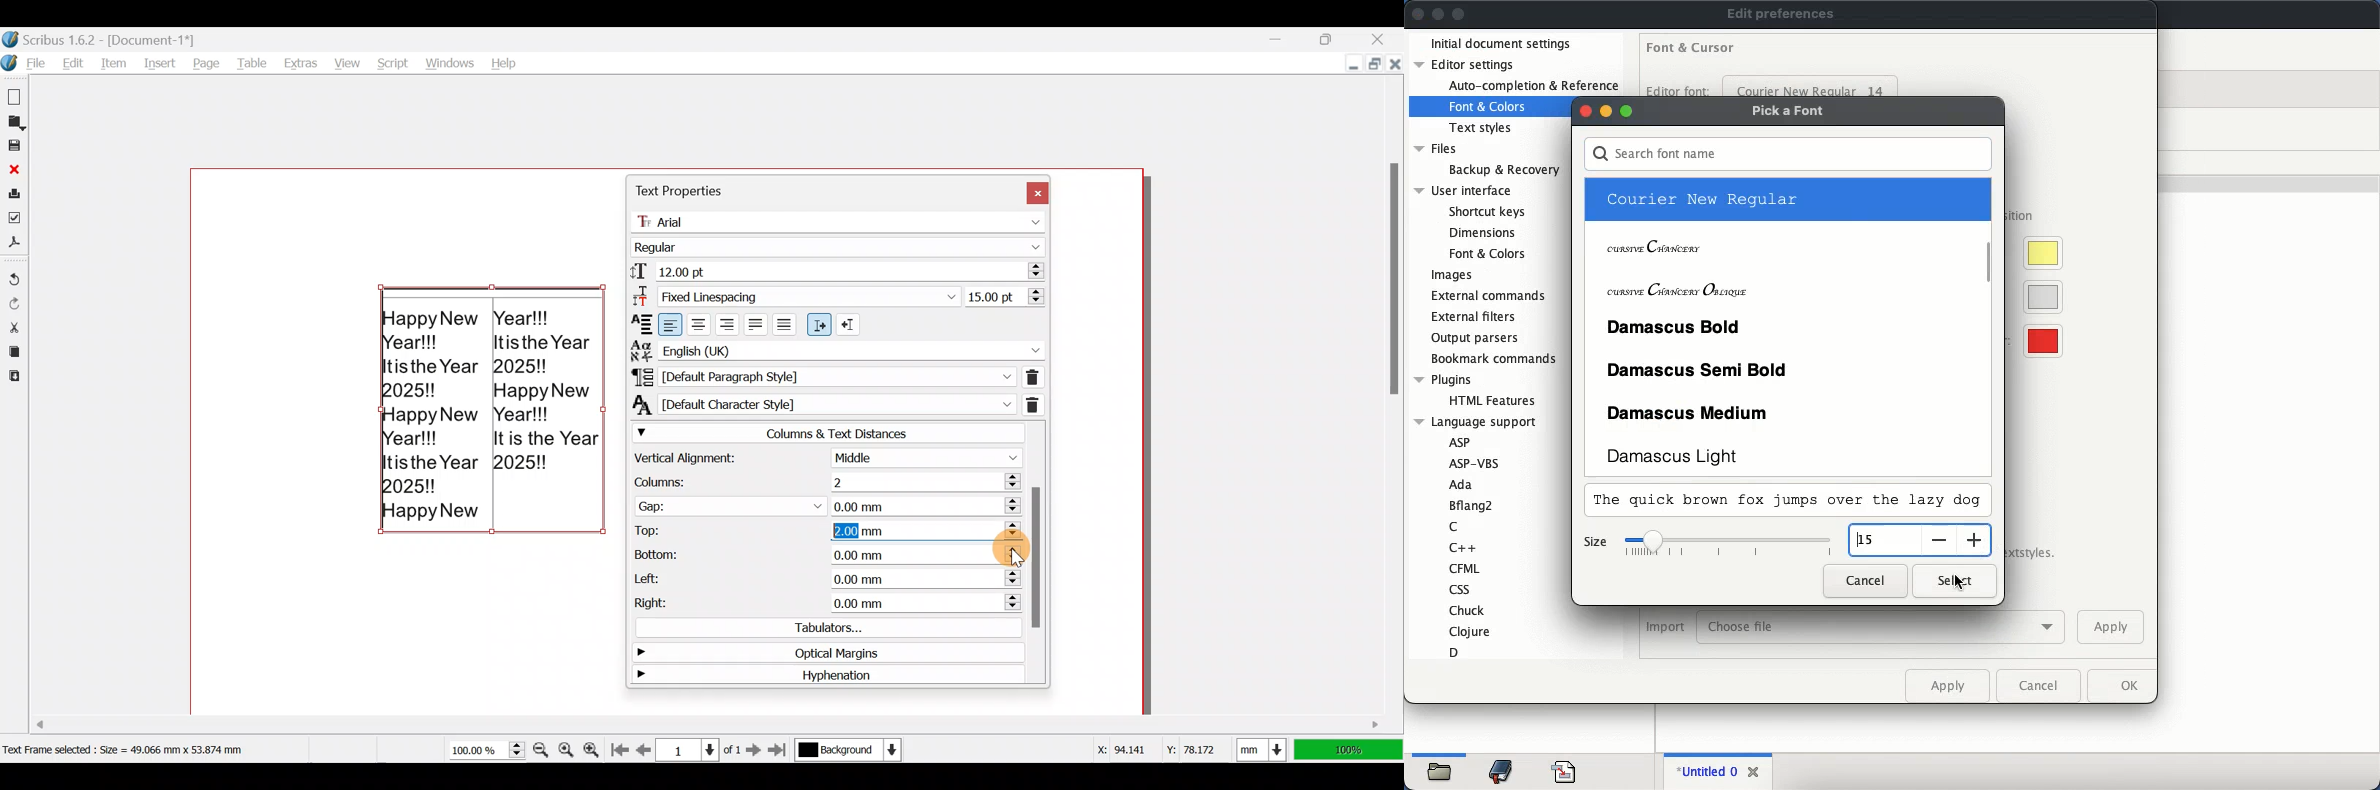  I want to click on New, so click(16, 96).